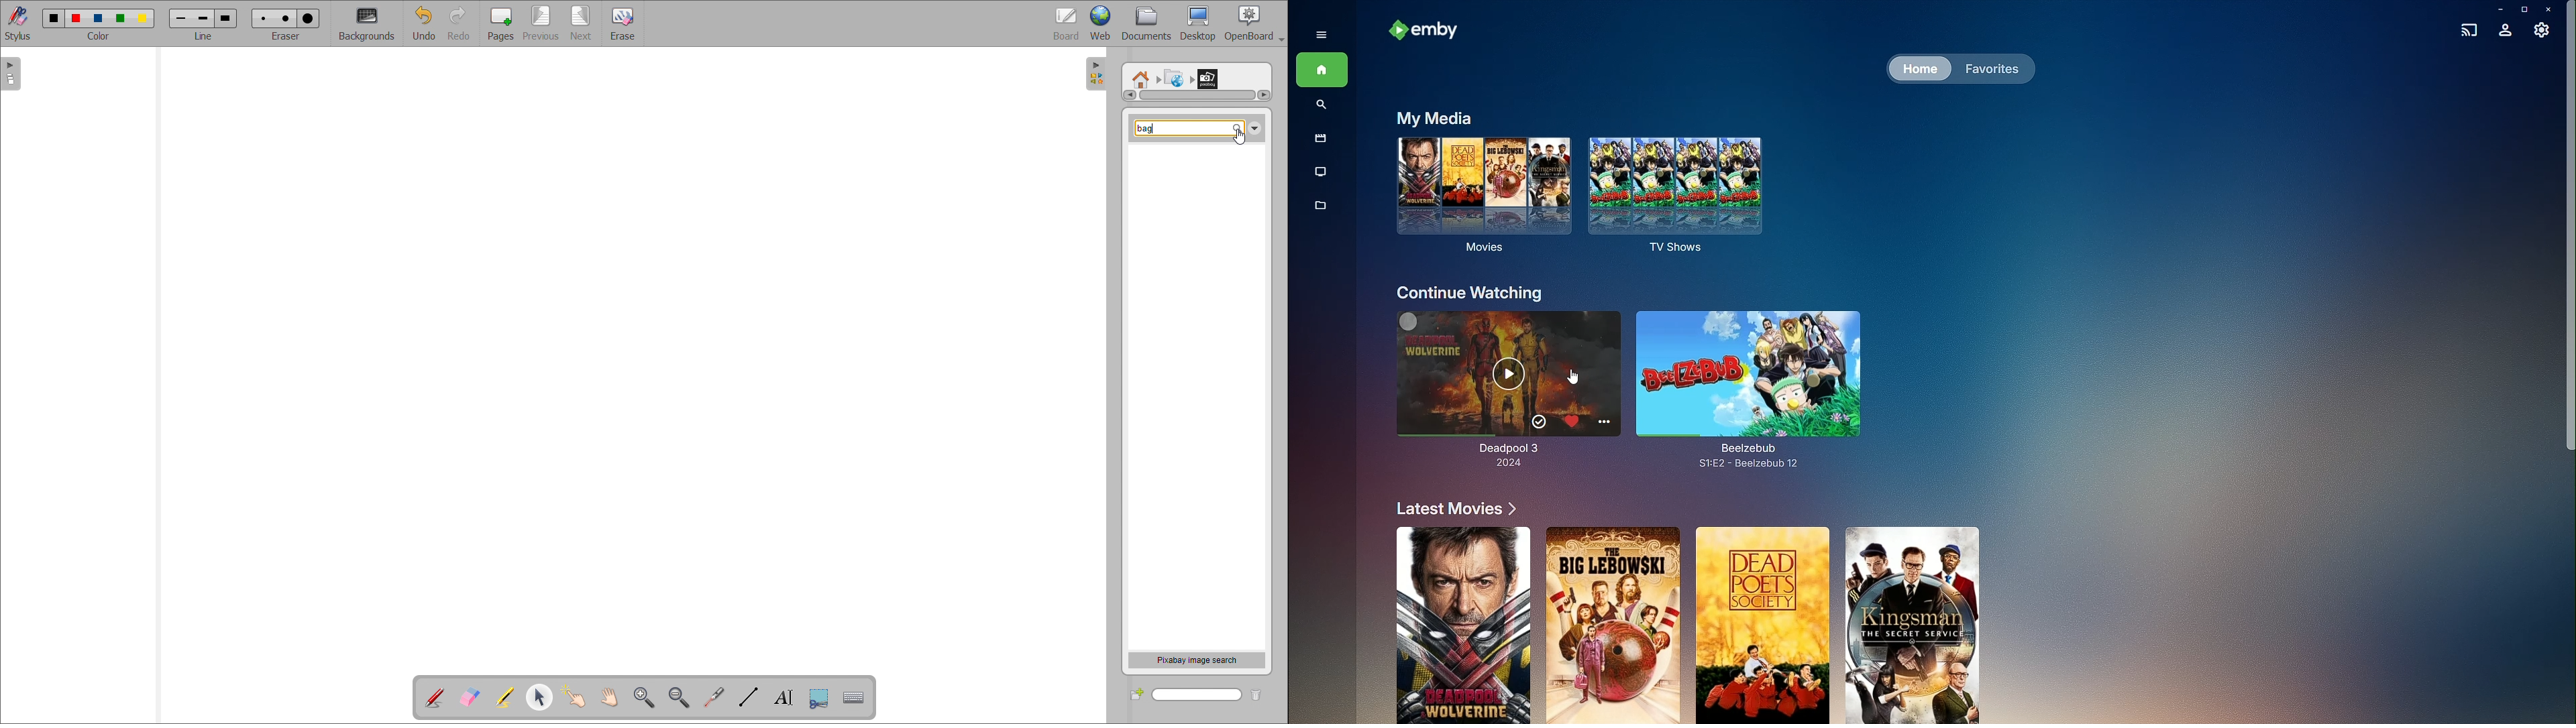  Describe the element at coordinates (1614, 624) in the screenshot. I see `The big Lebowski` at that location.